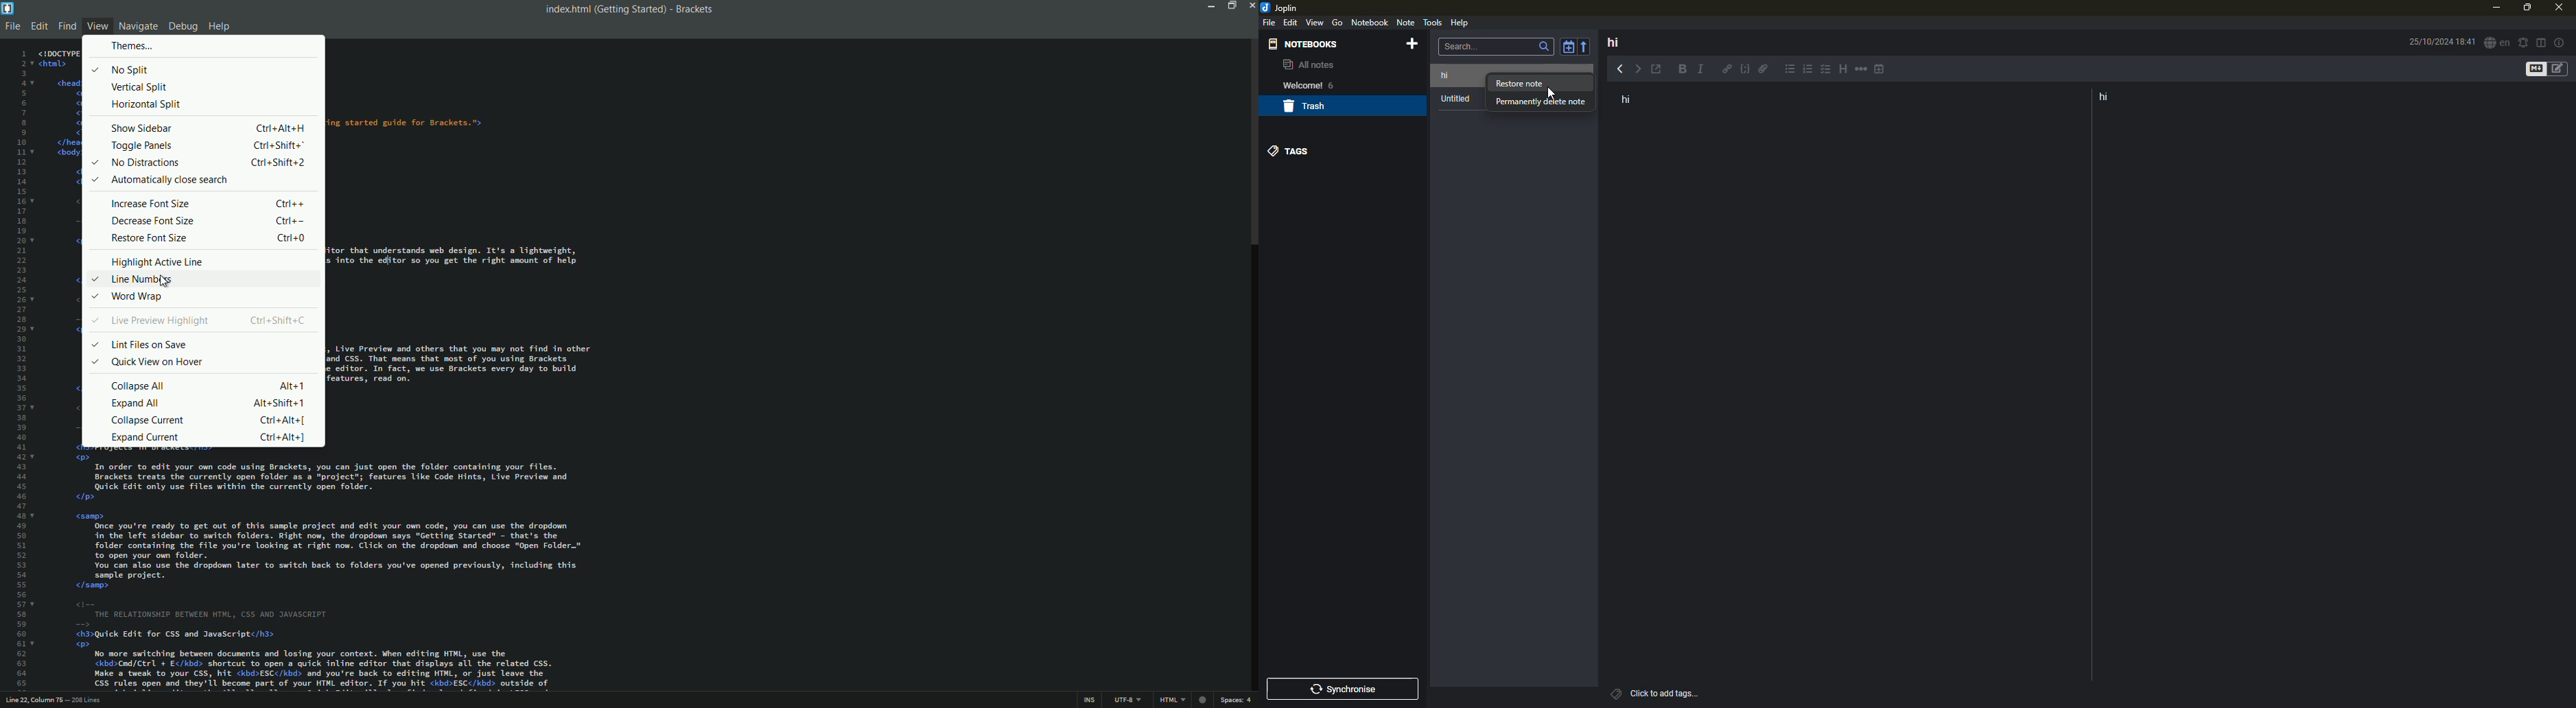 The width and height of the screenshot is (2576, 728). I want to click on tags, so click(1615, 693).